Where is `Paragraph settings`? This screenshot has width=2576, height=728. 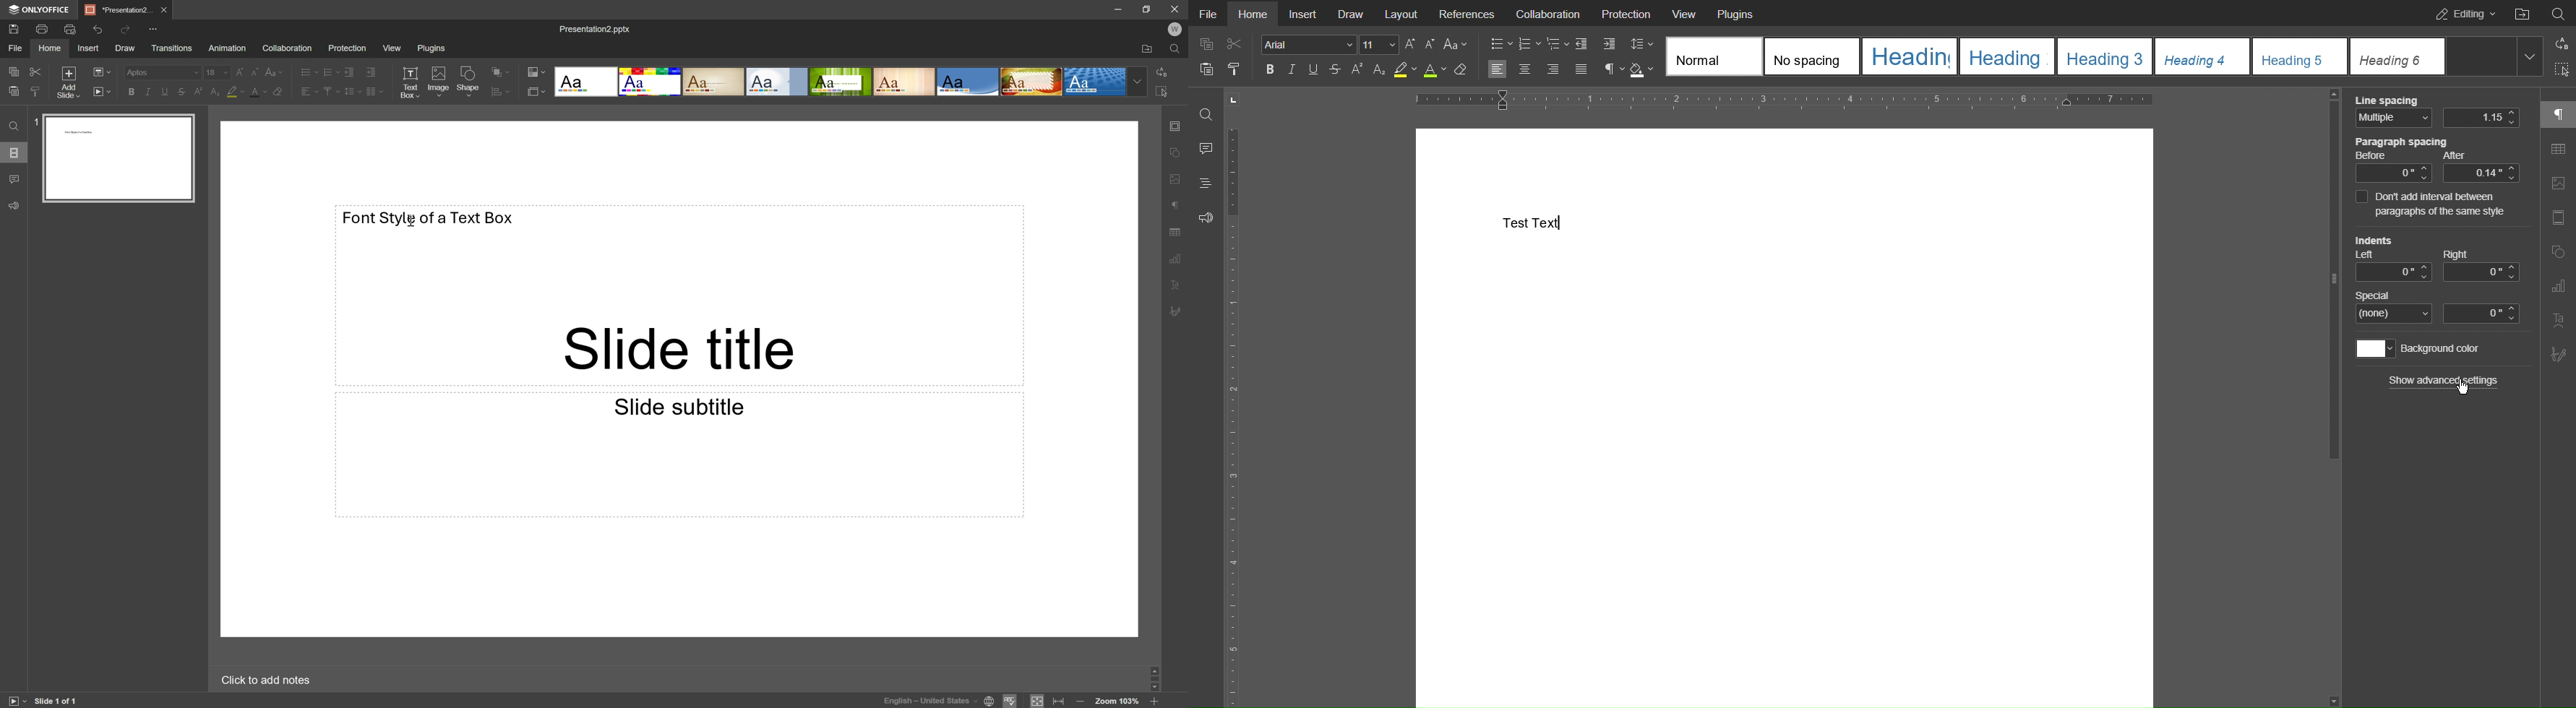 Paragraph settings is located at coordinates (1176, 206).